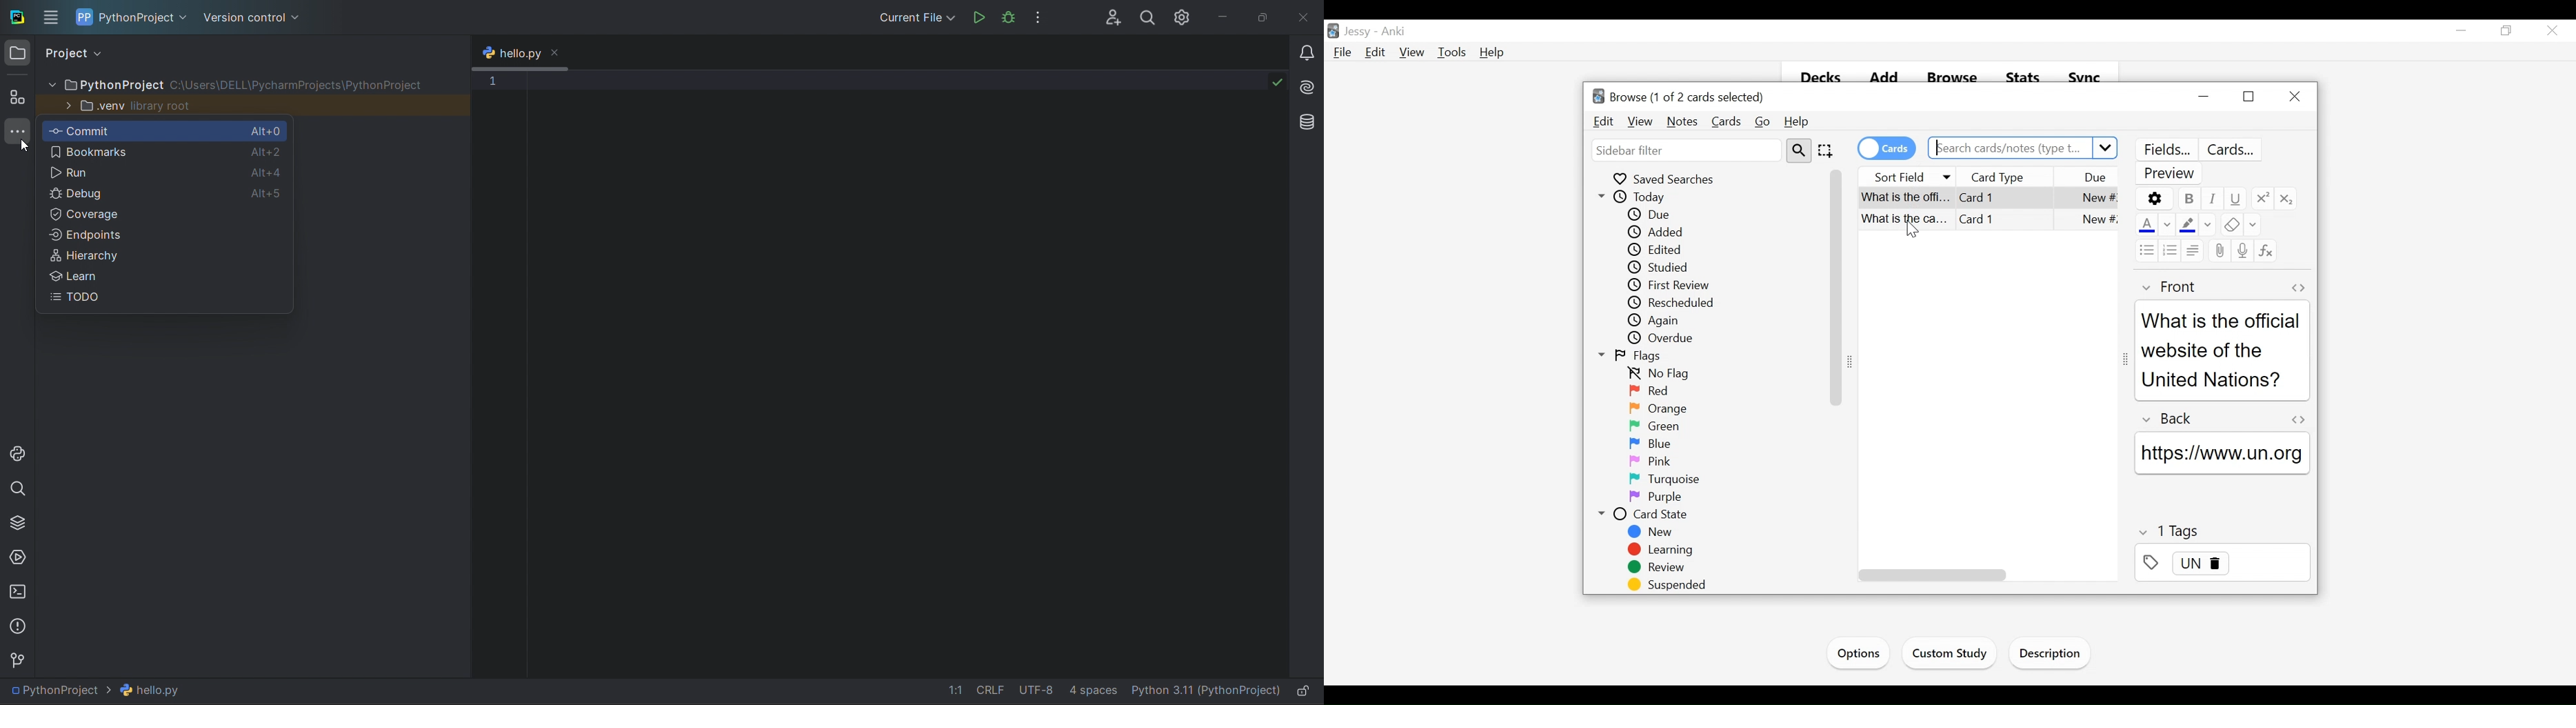  I want to click on Sort Field, so click(1908, 176).